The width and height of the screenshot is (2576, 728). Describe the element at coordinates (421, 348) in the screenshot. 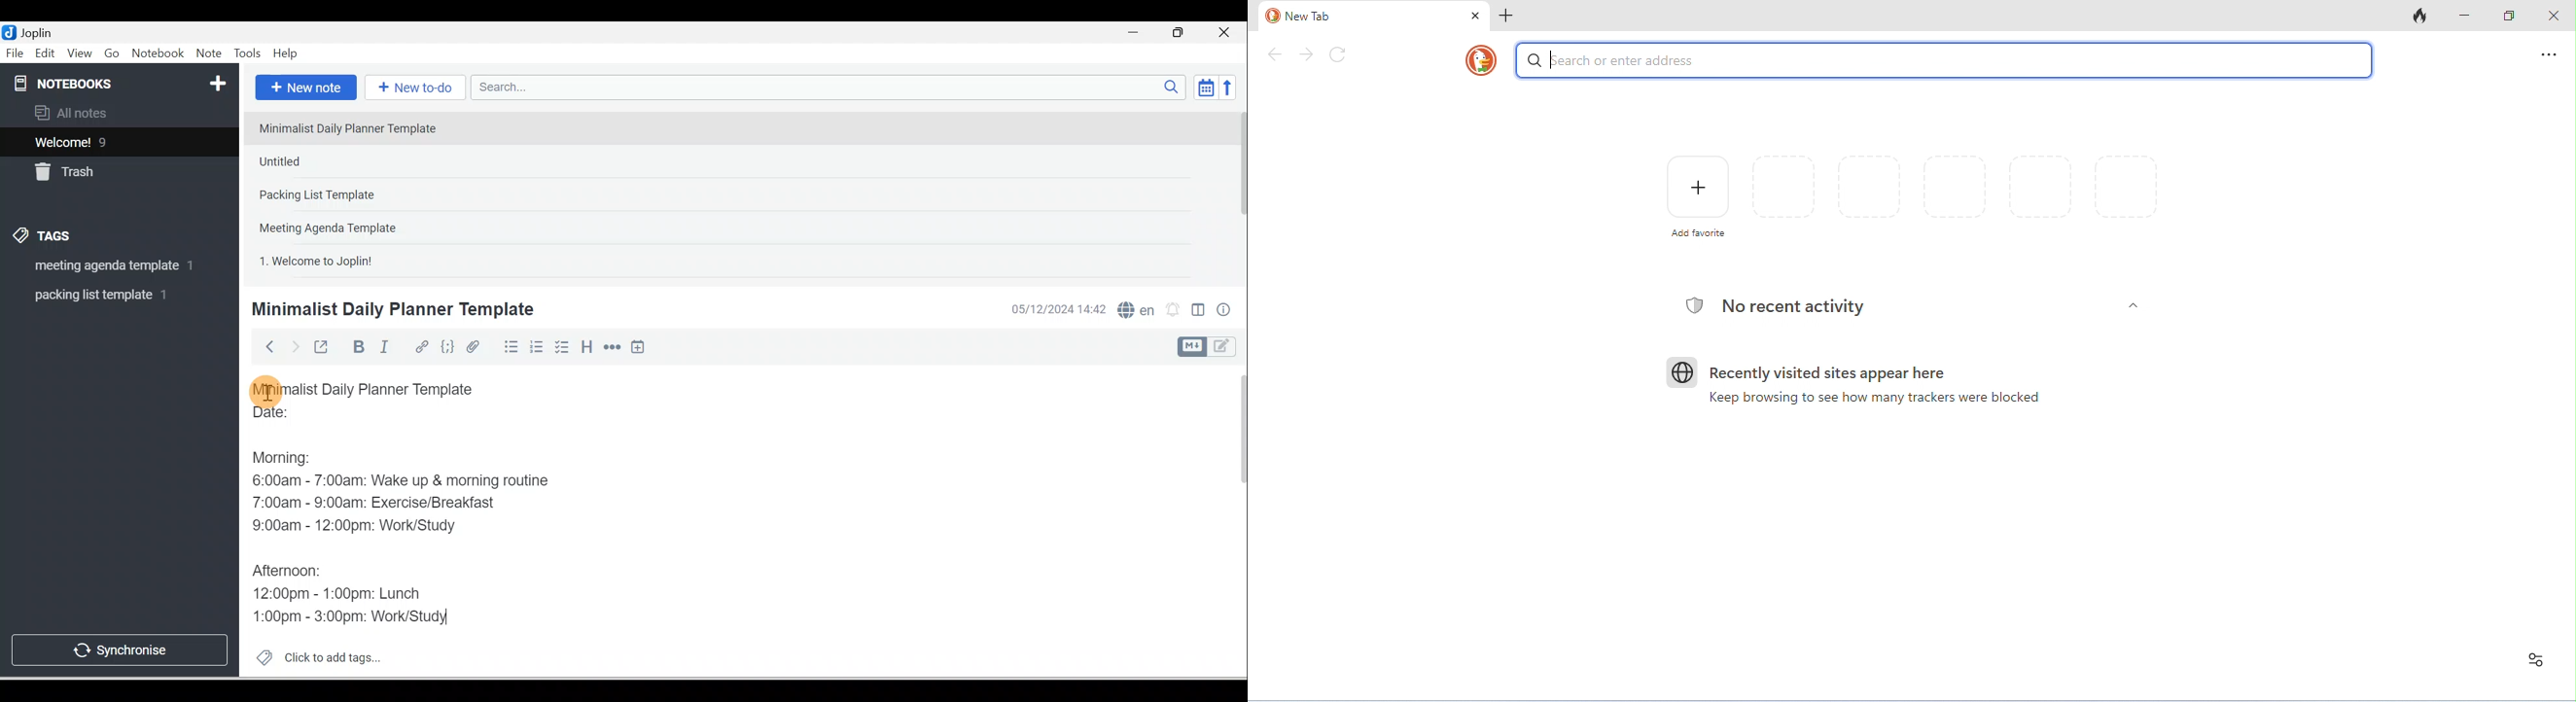

I see `Hyperlink` at that location.